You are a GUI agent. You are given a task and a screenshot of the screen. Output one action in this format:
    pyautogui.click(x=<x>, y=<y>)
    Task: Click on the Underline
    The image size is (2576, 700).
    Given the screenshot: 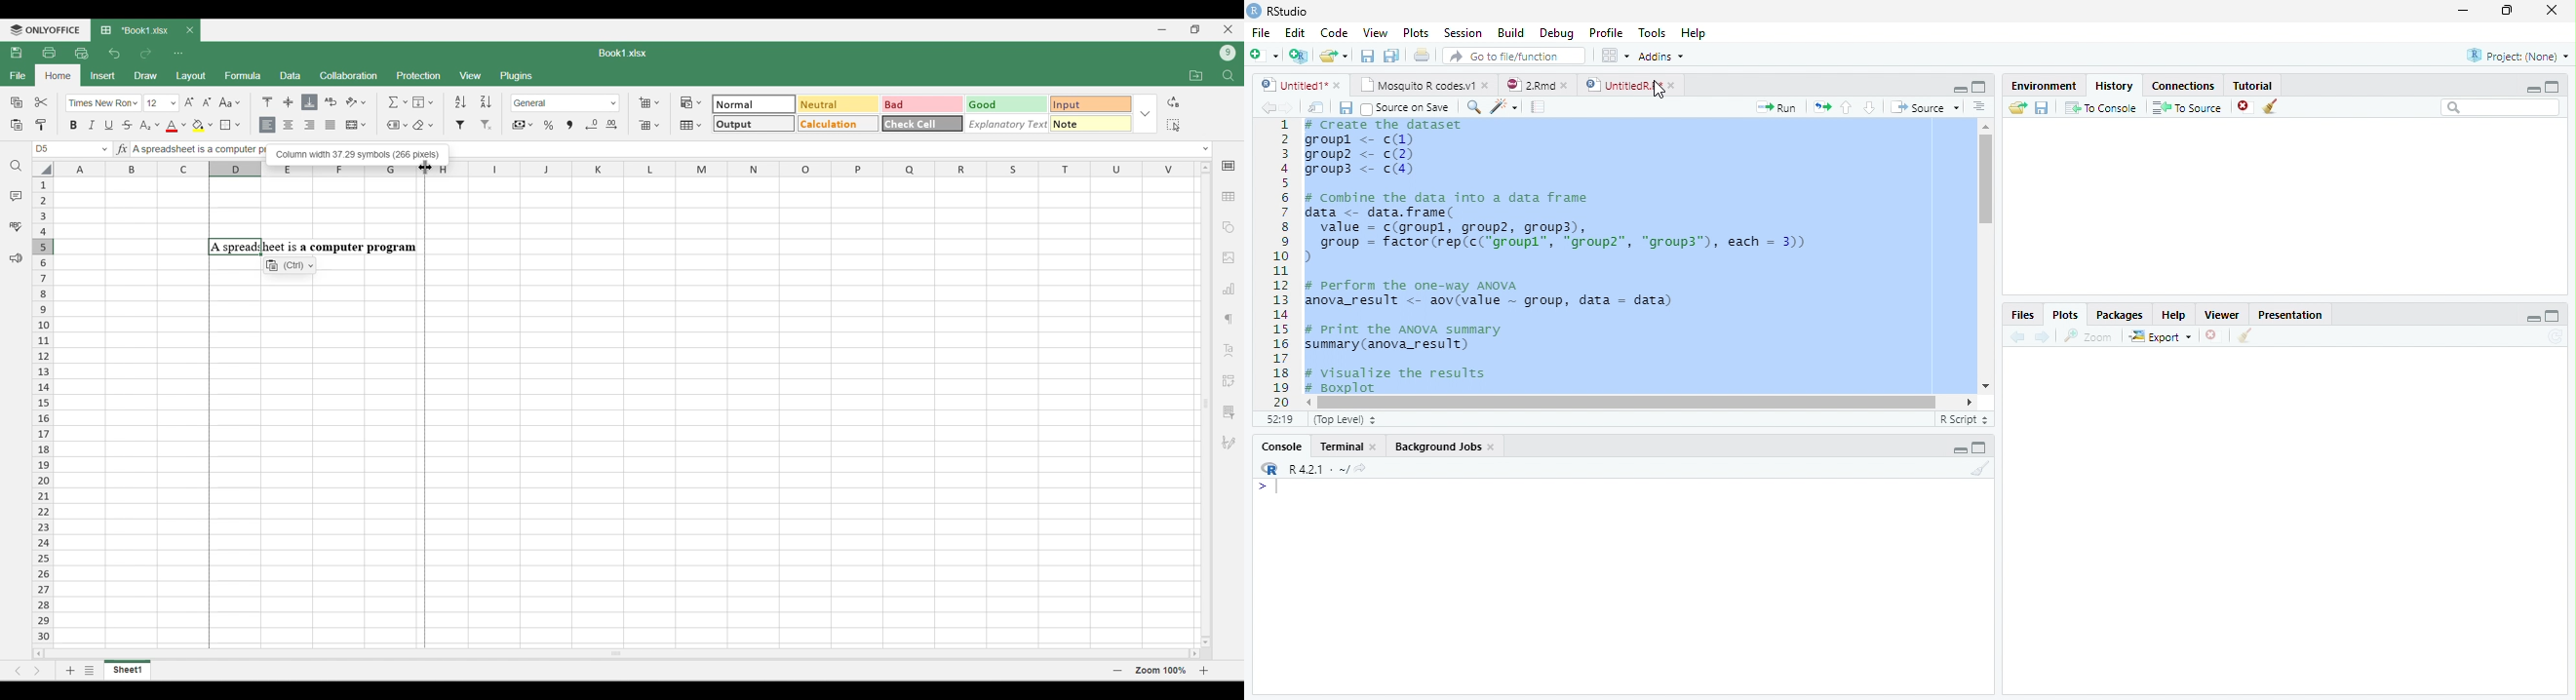 What is the action you would take?
    pyautogui.click(x=108, y=125)
    